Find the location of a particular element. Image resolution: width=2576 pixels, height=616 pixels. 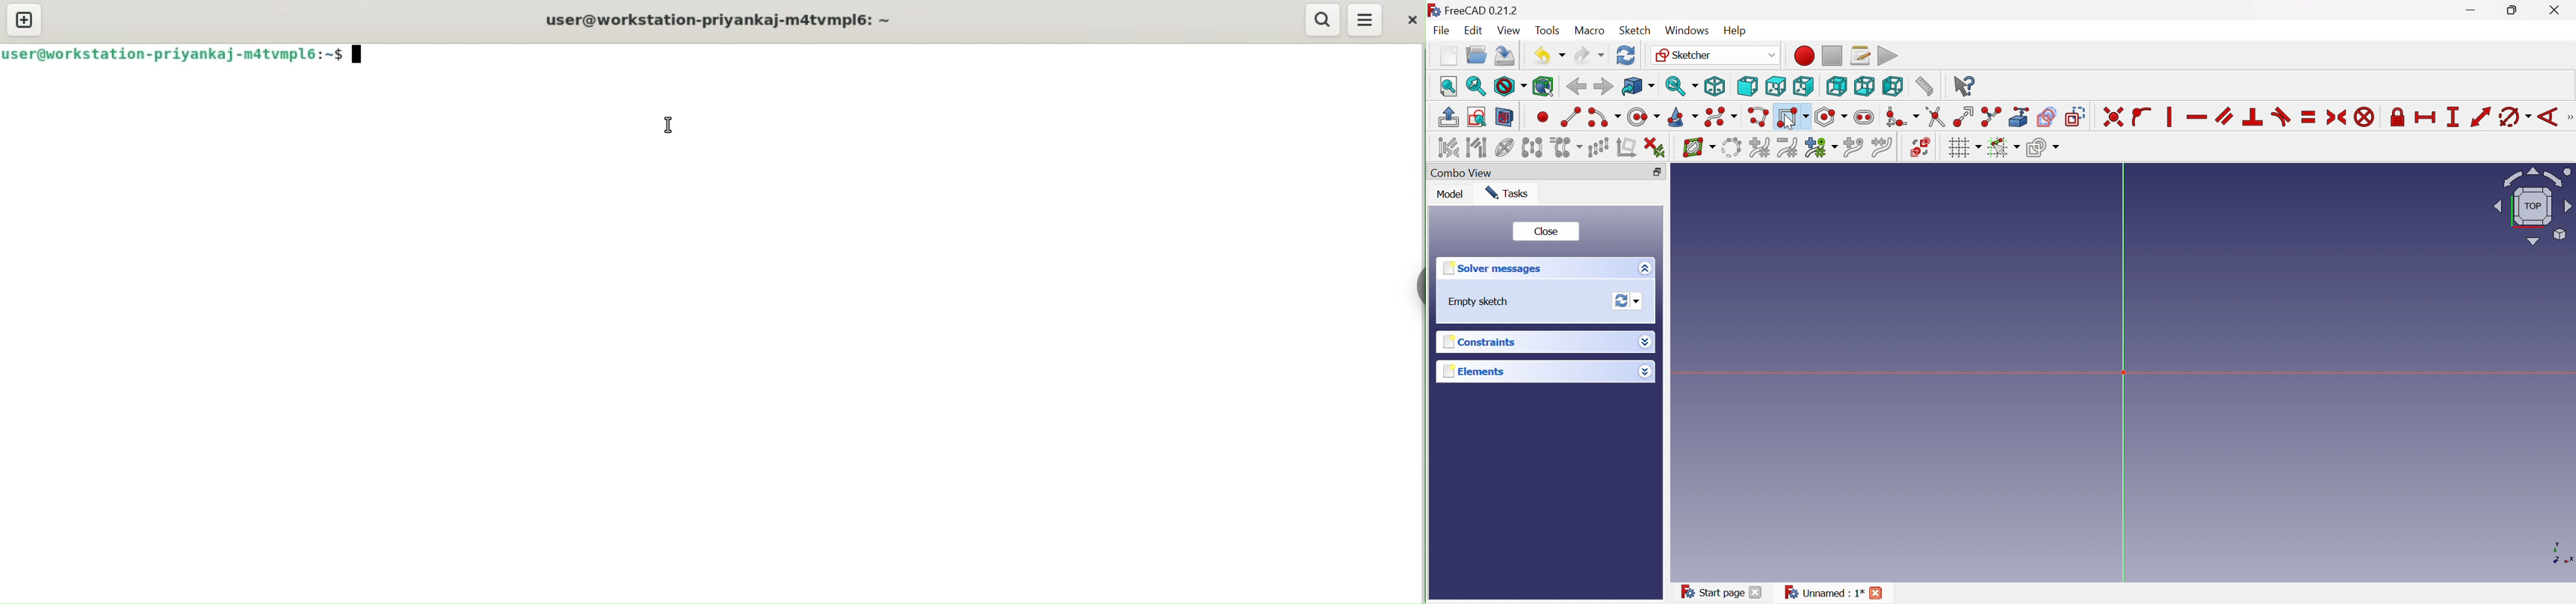

Tools is located at coordinates (1546, 28).